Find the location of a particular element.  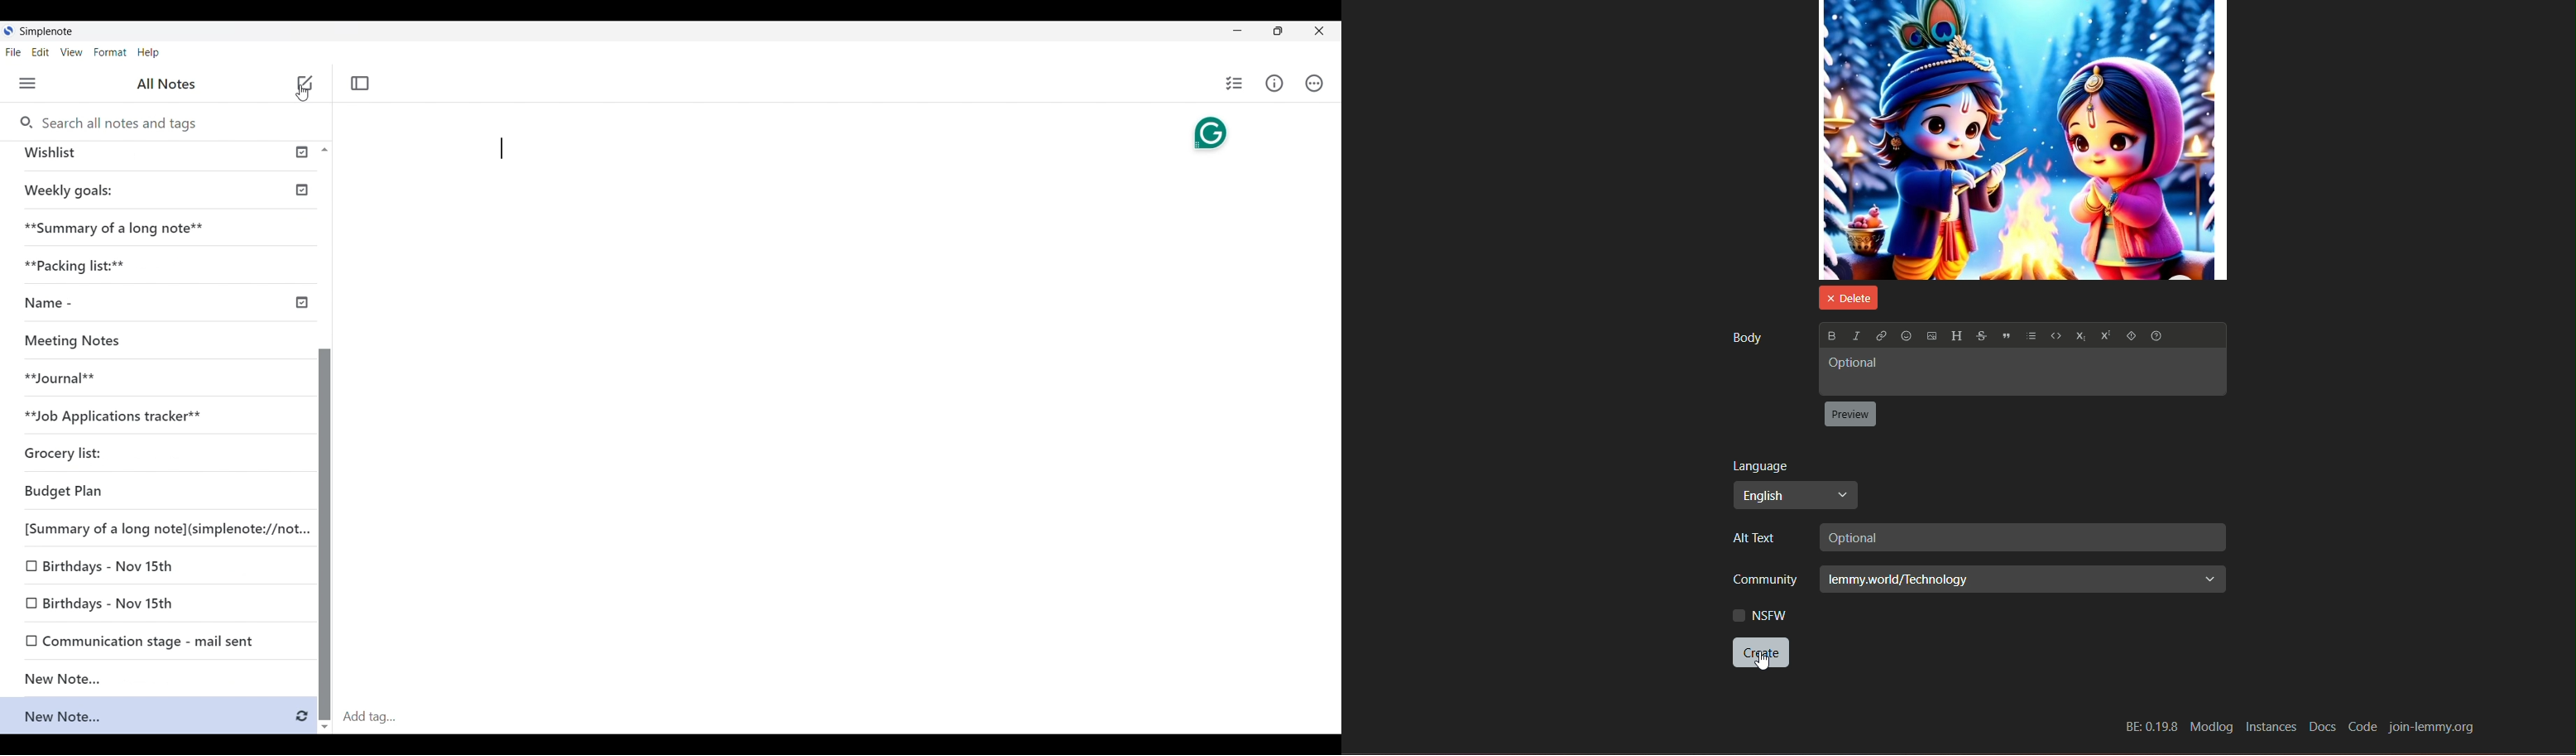

Checkbox is located at coordinates (29, 603).